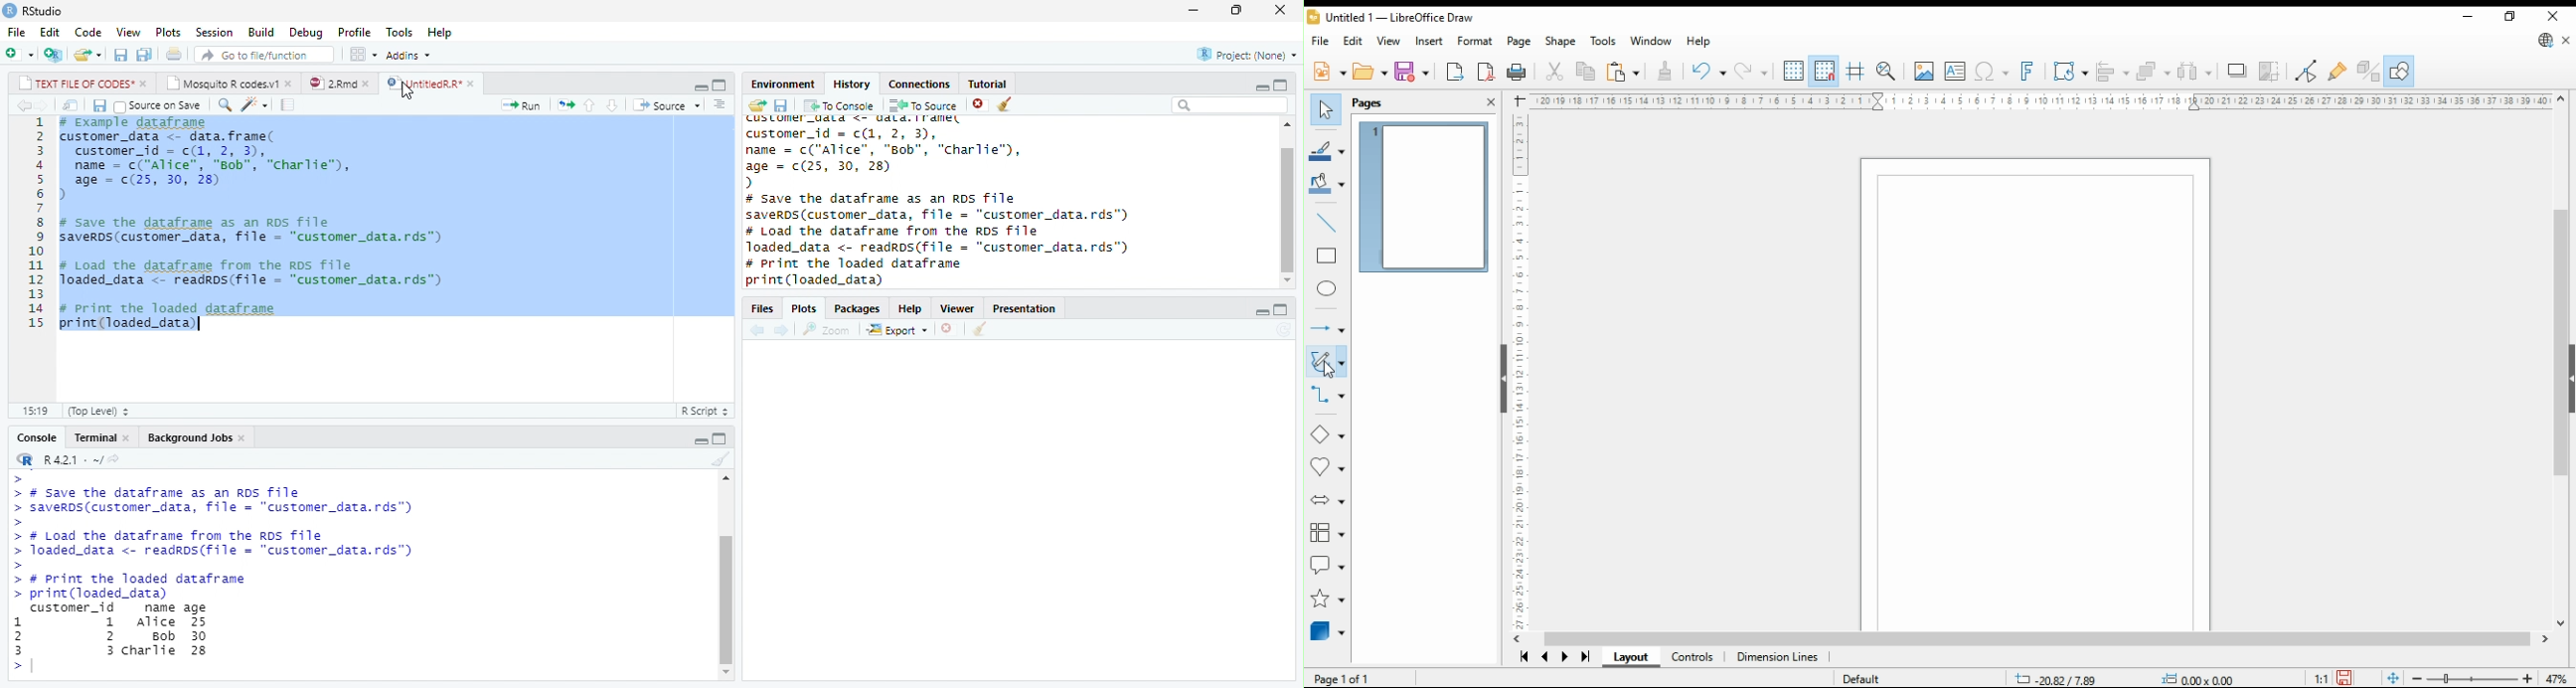  Describe the element at coordinates (1777, 657) in the screenshot. I see `dimension lines` at that location.